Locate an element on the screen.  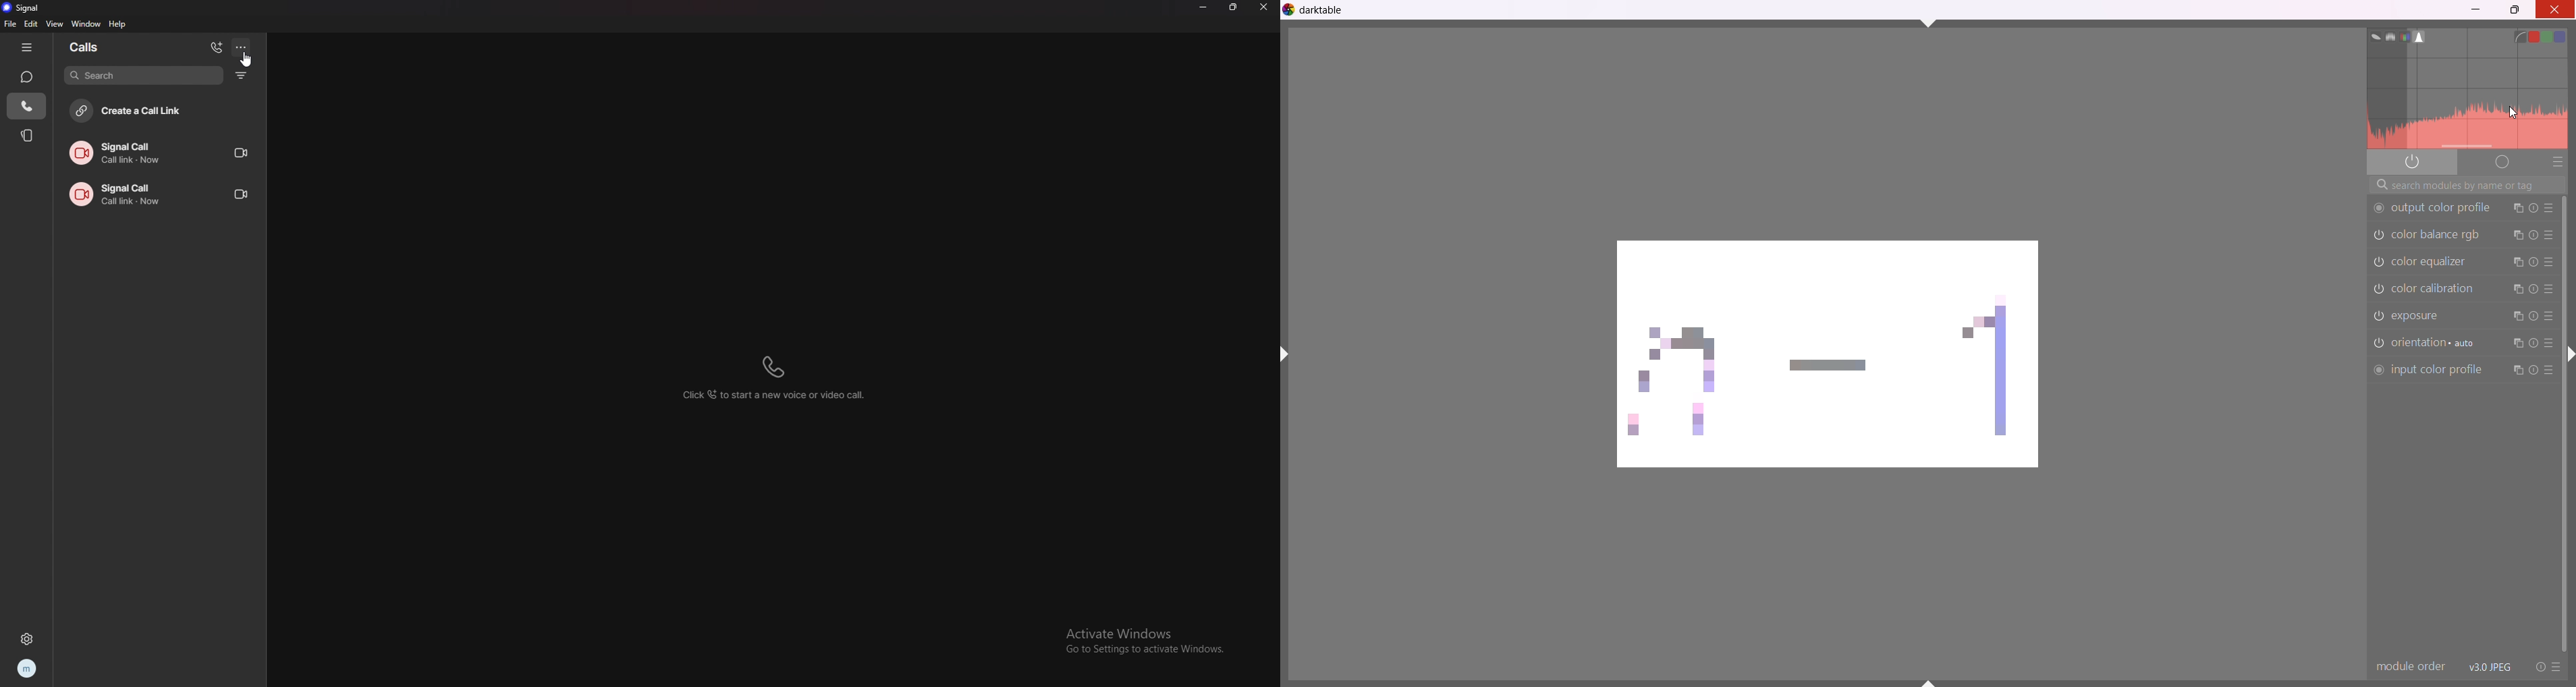
color equalizor is located at coordinates (2434, 260).